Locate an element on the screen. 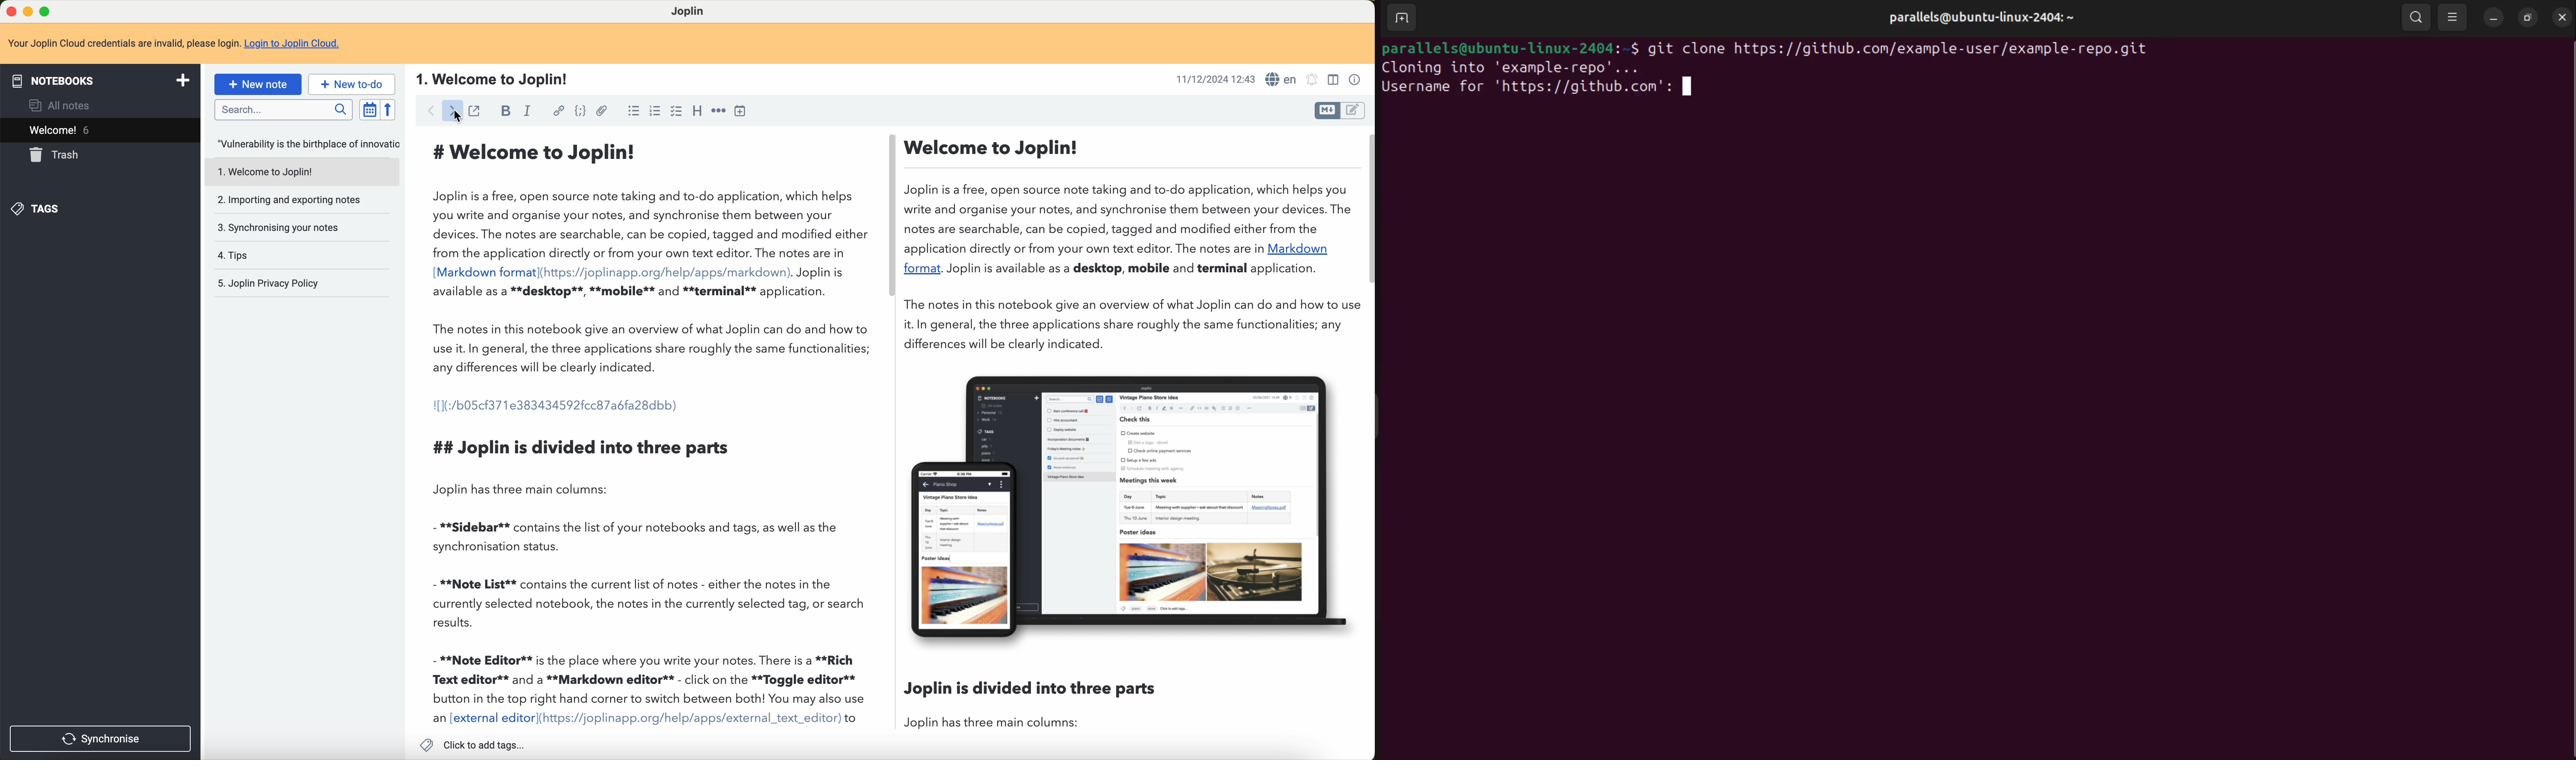  toggle editor is located at coordinates (1327, 111).